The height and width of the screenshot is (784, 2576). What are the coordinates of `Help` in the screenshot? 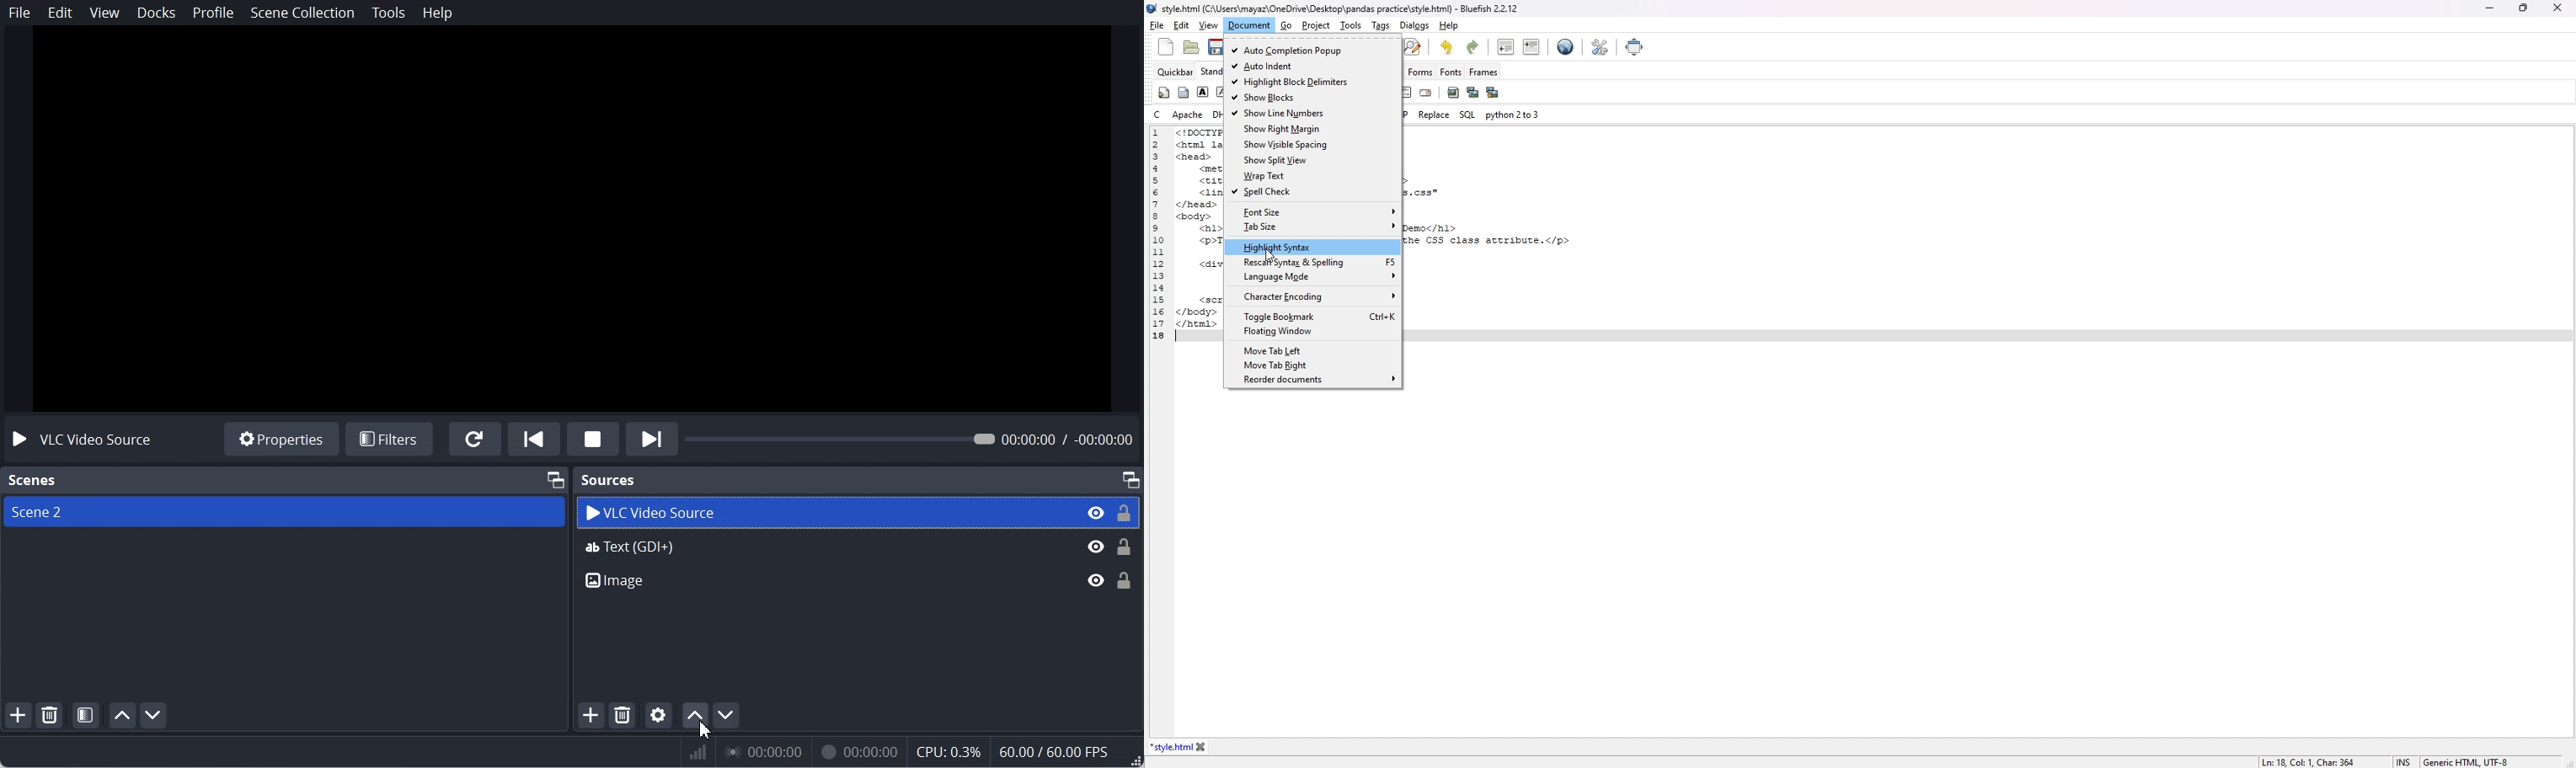 It's located at (438, 13).